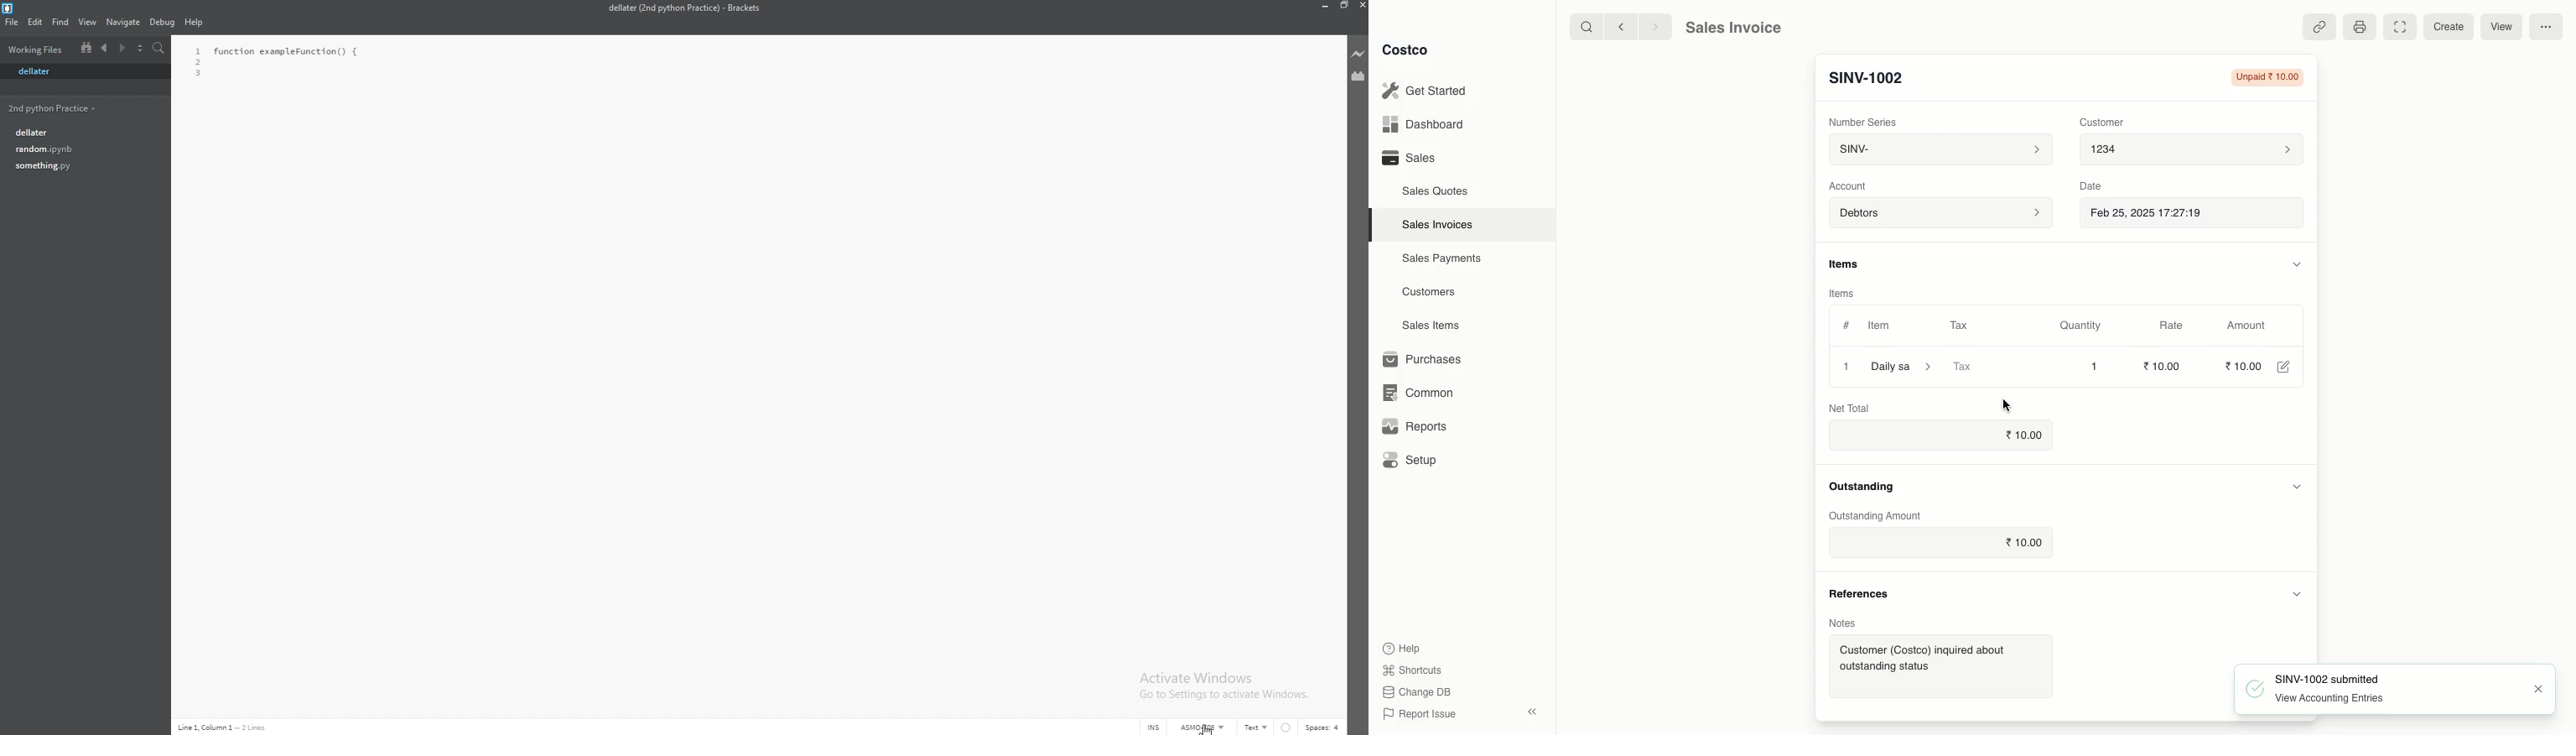 The image size is (2576, 756). Describe the element at coordinates (1438, 259) in the screenshot. I see `Sales Payments` at that location.